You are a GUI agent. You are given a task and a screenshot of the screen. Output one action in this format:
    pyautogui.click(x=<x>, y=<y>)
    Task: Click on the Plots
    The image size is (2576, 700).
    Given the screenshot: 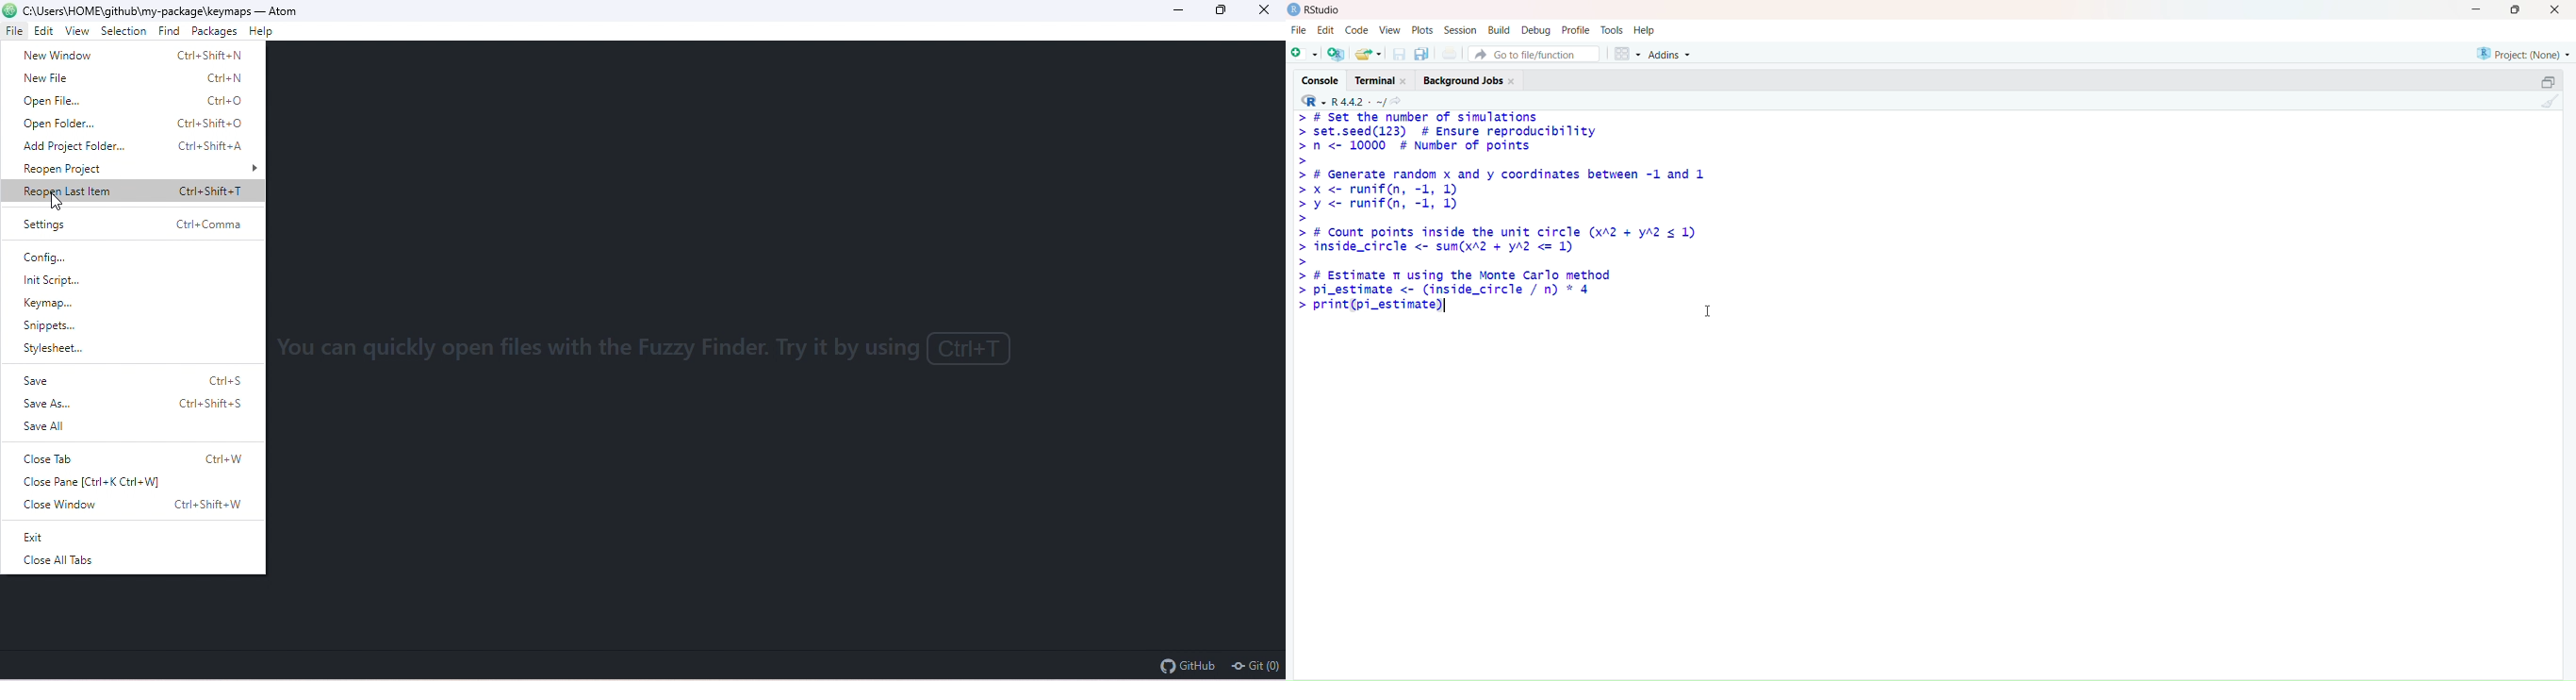 What is the action you would take?
    pyautogui.click(x=1423, y=29)
    